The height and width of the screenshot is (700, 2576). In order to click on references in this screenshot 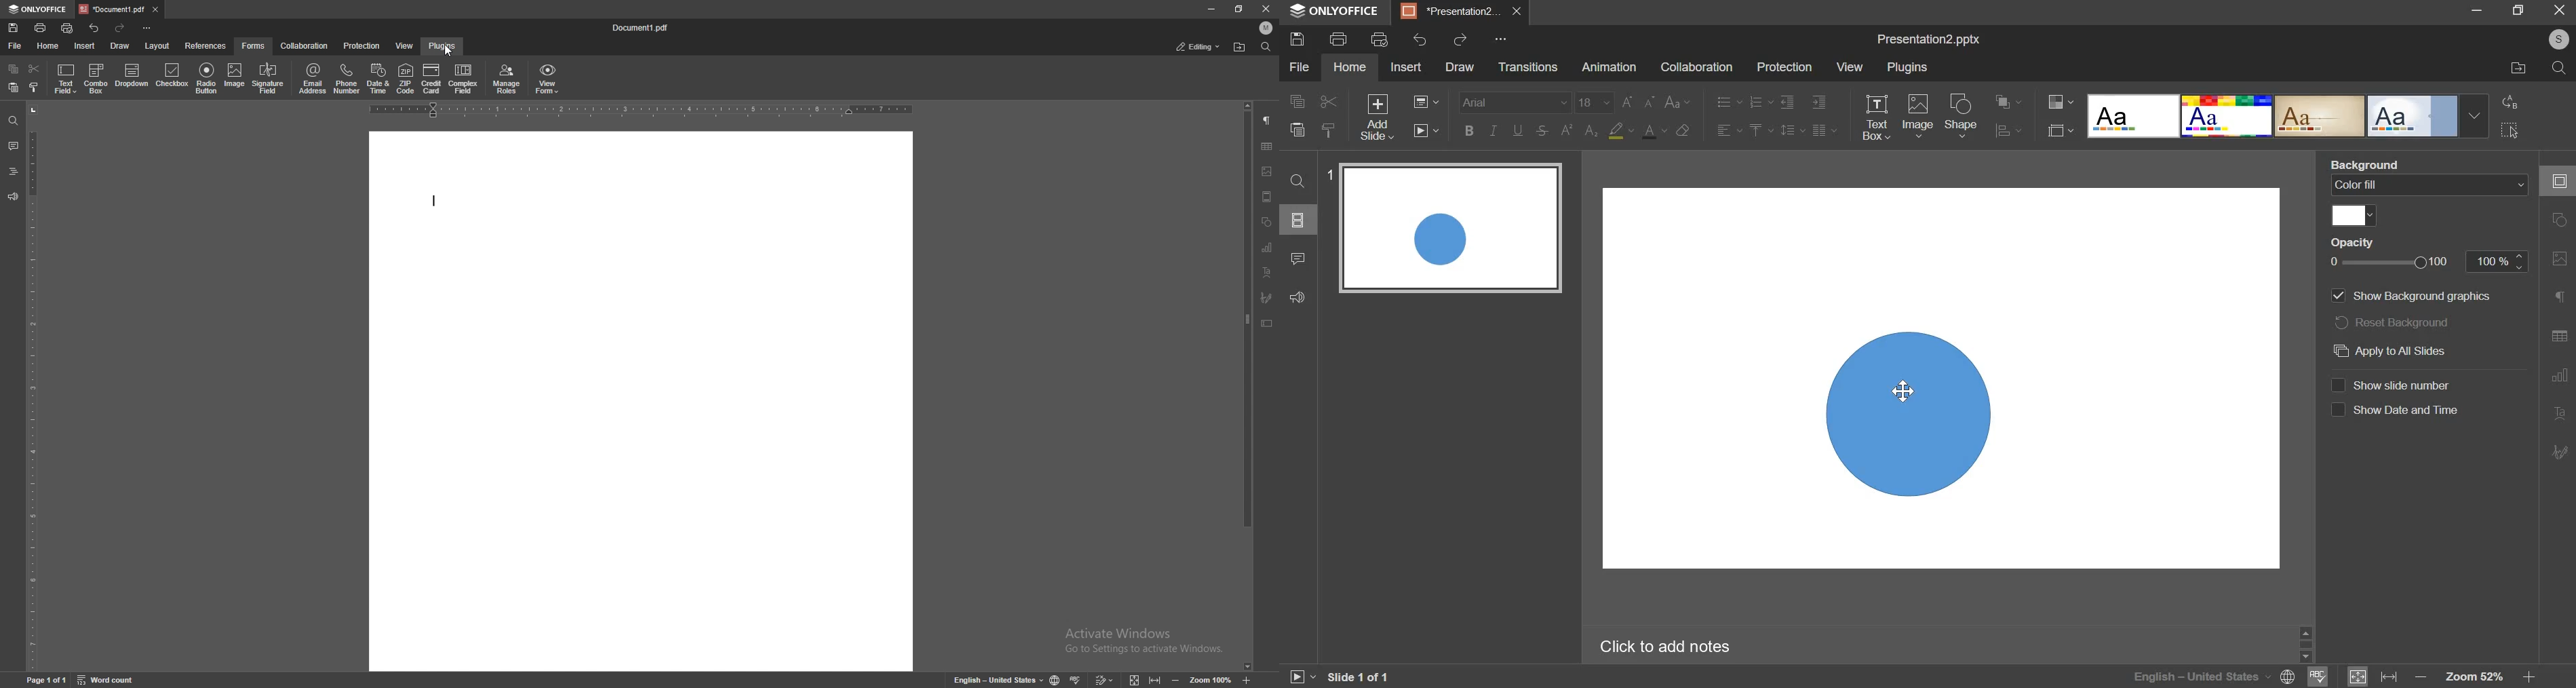, I will do `click(207, 46)`.